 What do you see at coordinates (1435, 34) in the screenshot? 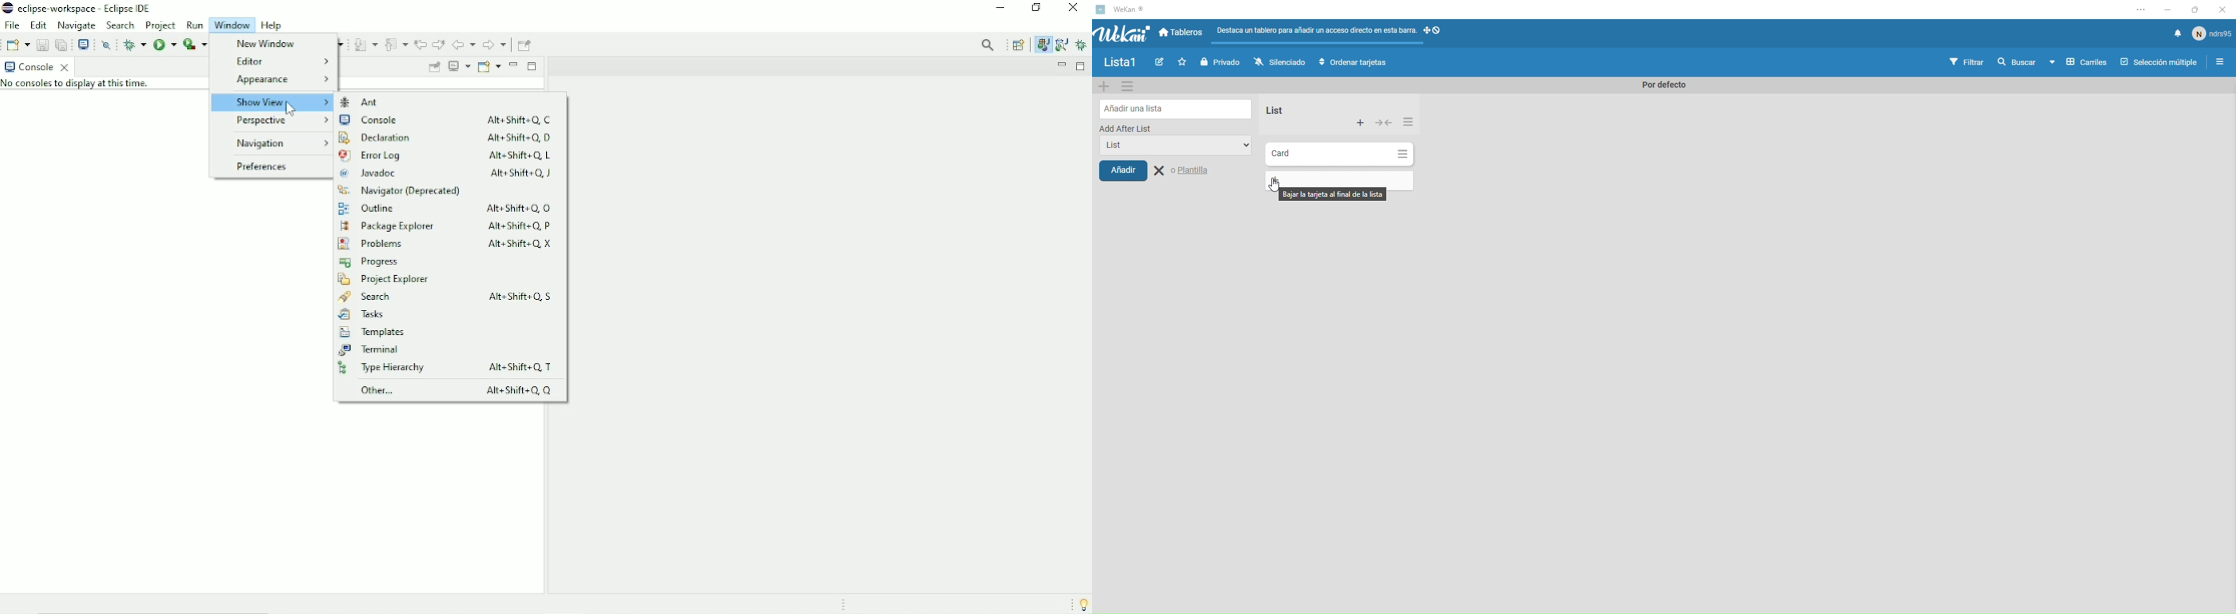
I see `Actions` at bounding box center [1435, 34].